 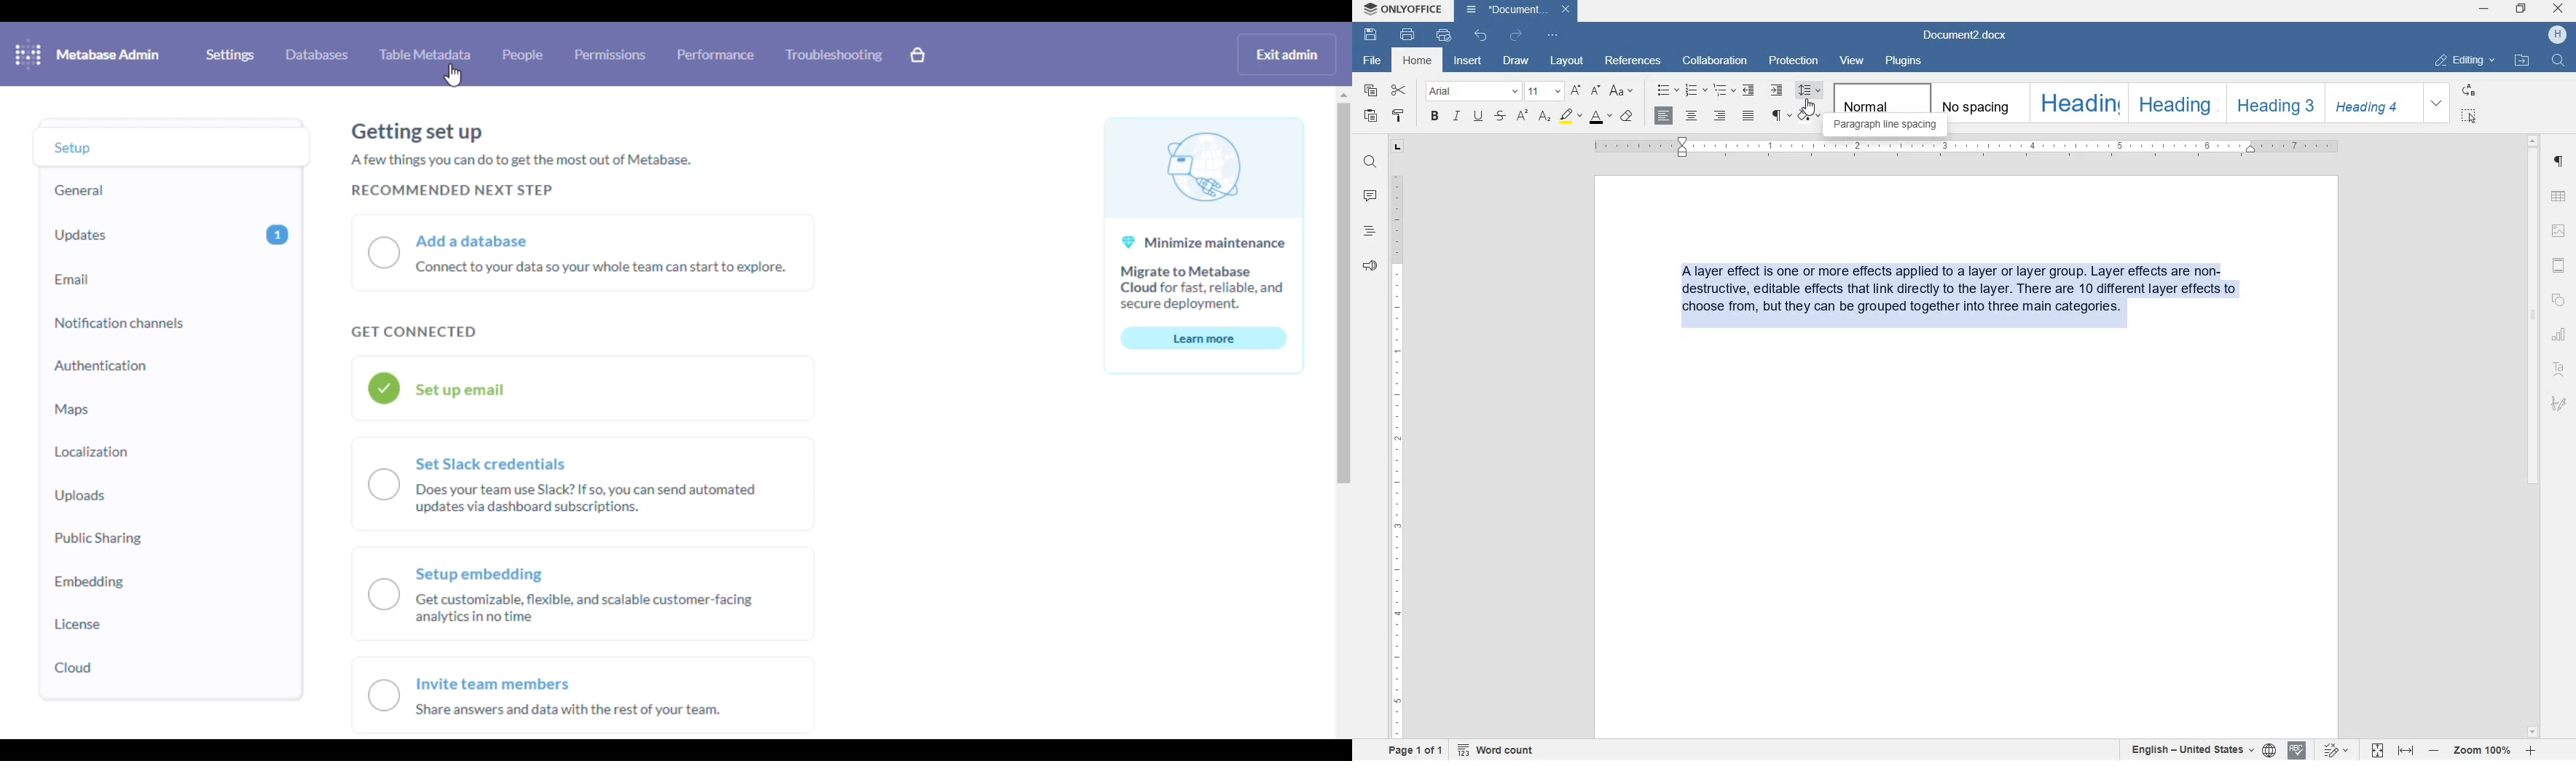 What do you see at coordinates (1204, 218) in the screenshot?
I see `minimize maintenance` at bounding box center [1204, 218].